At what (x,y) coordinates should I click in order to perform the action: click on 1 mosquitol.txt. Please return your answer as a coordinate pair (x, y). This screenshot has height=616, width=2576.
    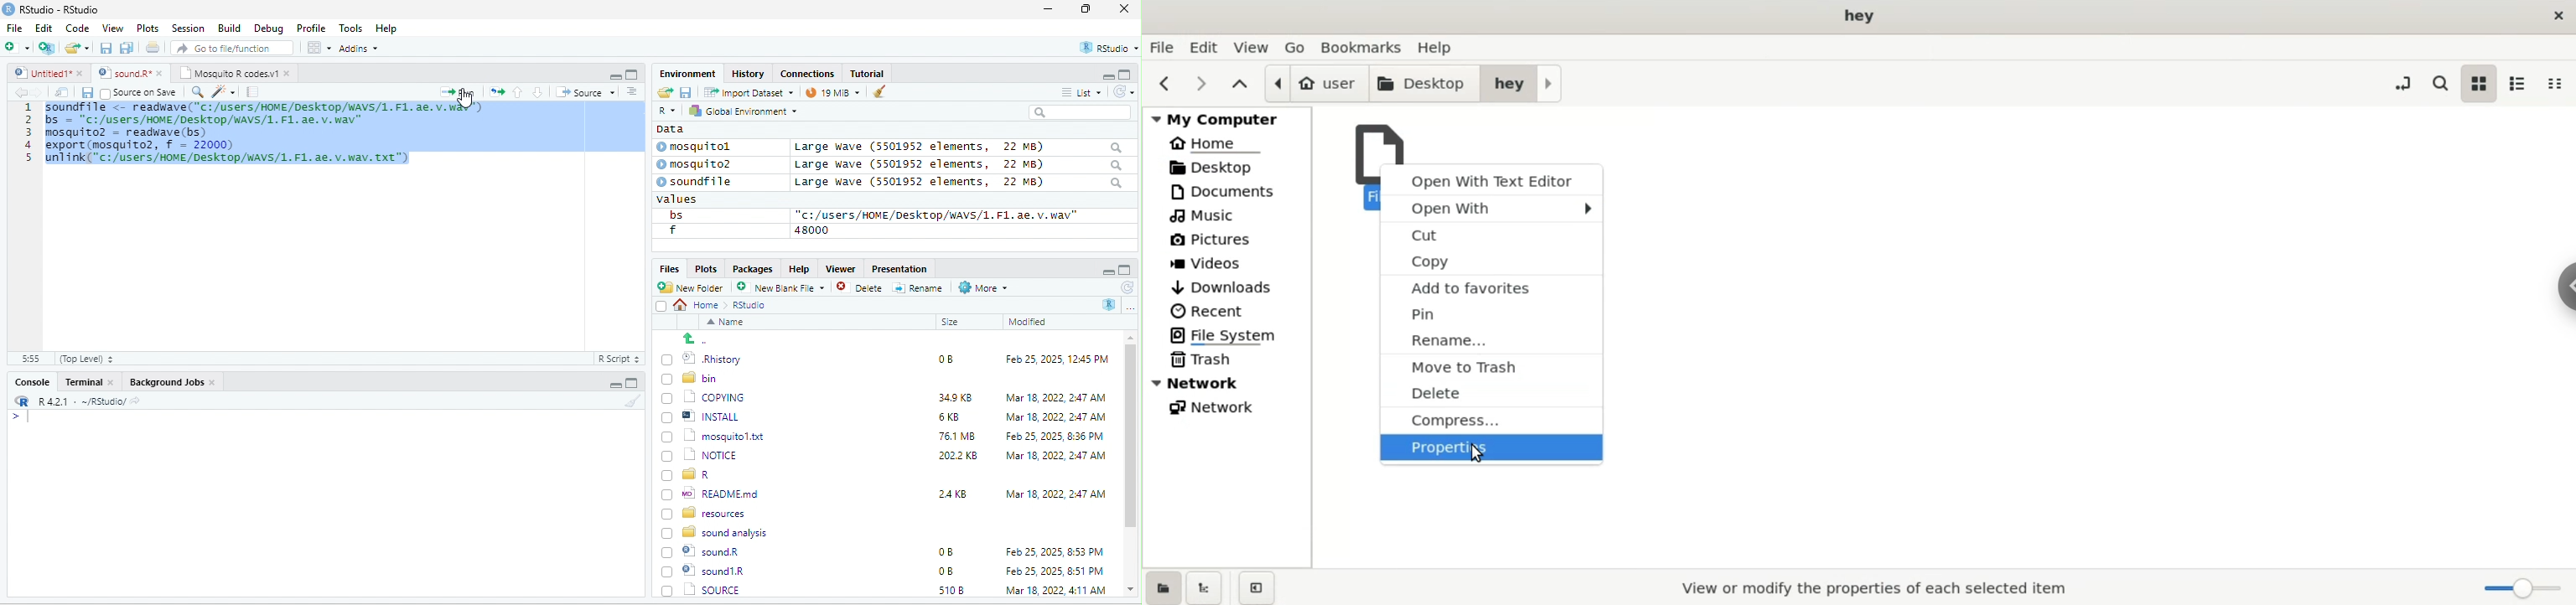
    Looking at the image, I should click on (707, 435).